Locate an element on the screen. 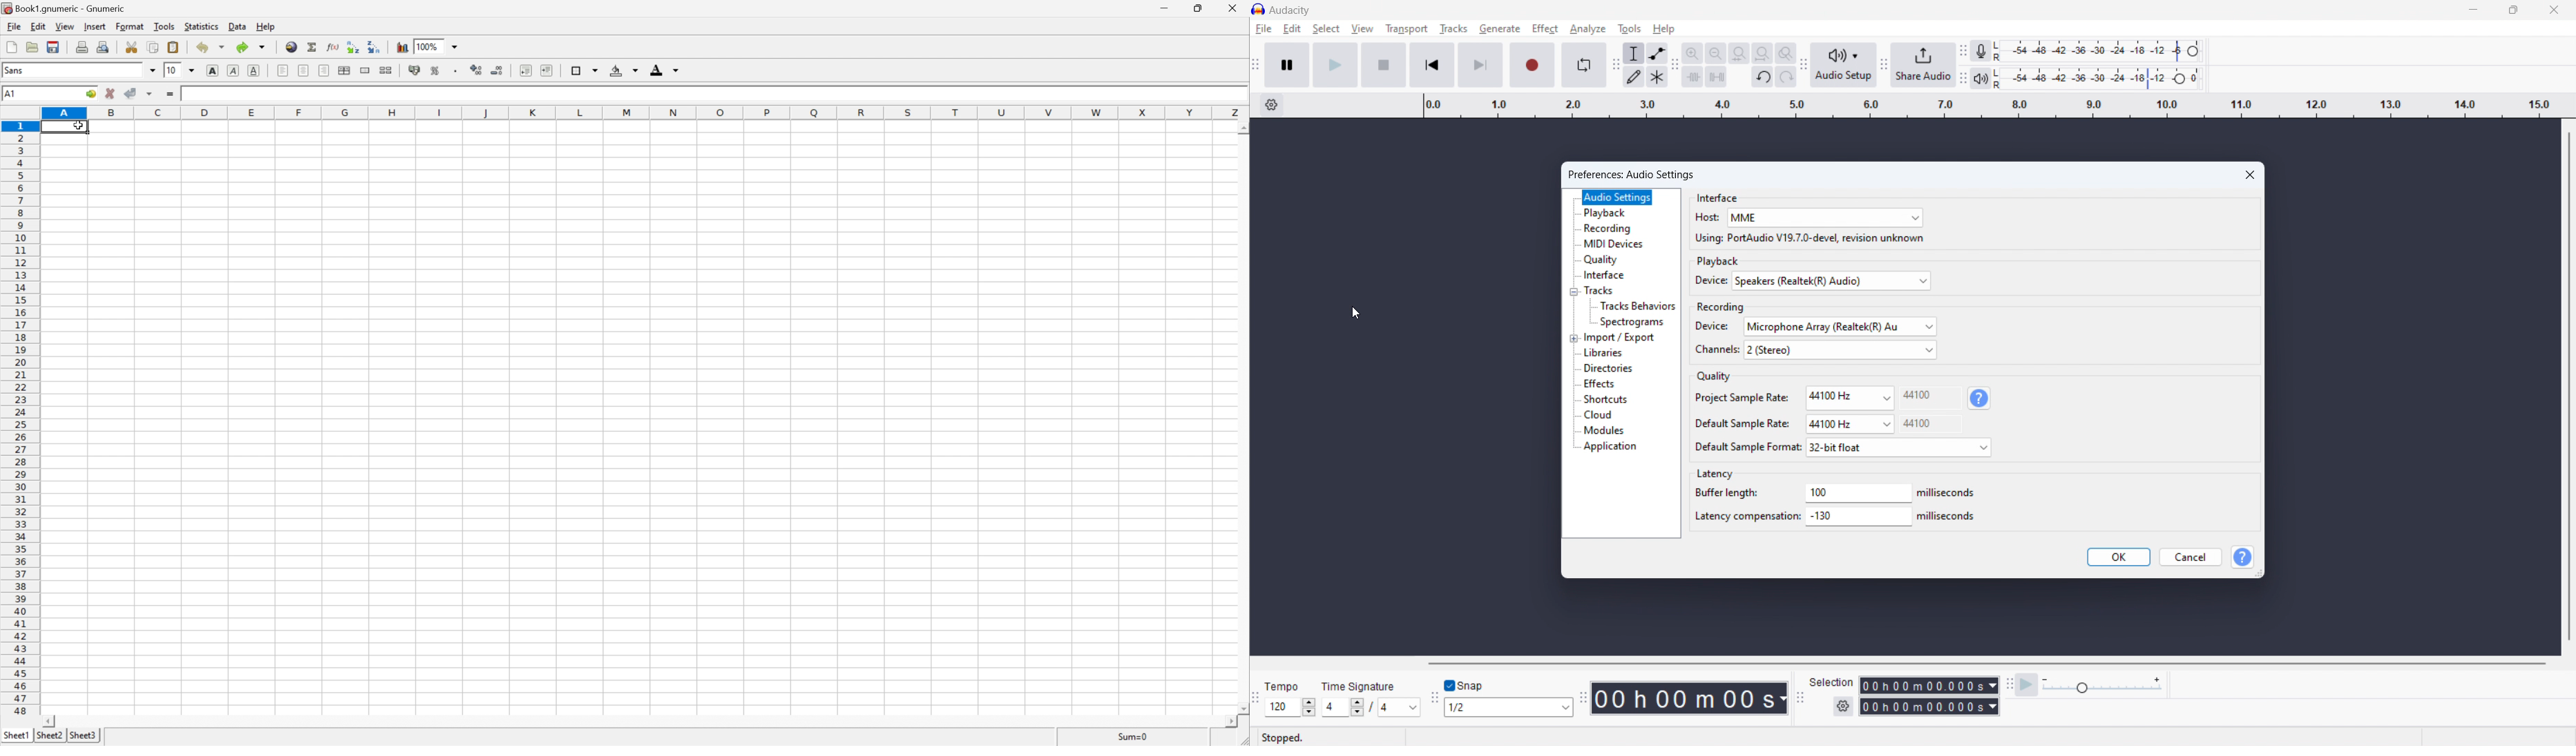 Image resolution: width=2576 pixels, height=756 pixels. cloud is located at coordinates (1598, 415).